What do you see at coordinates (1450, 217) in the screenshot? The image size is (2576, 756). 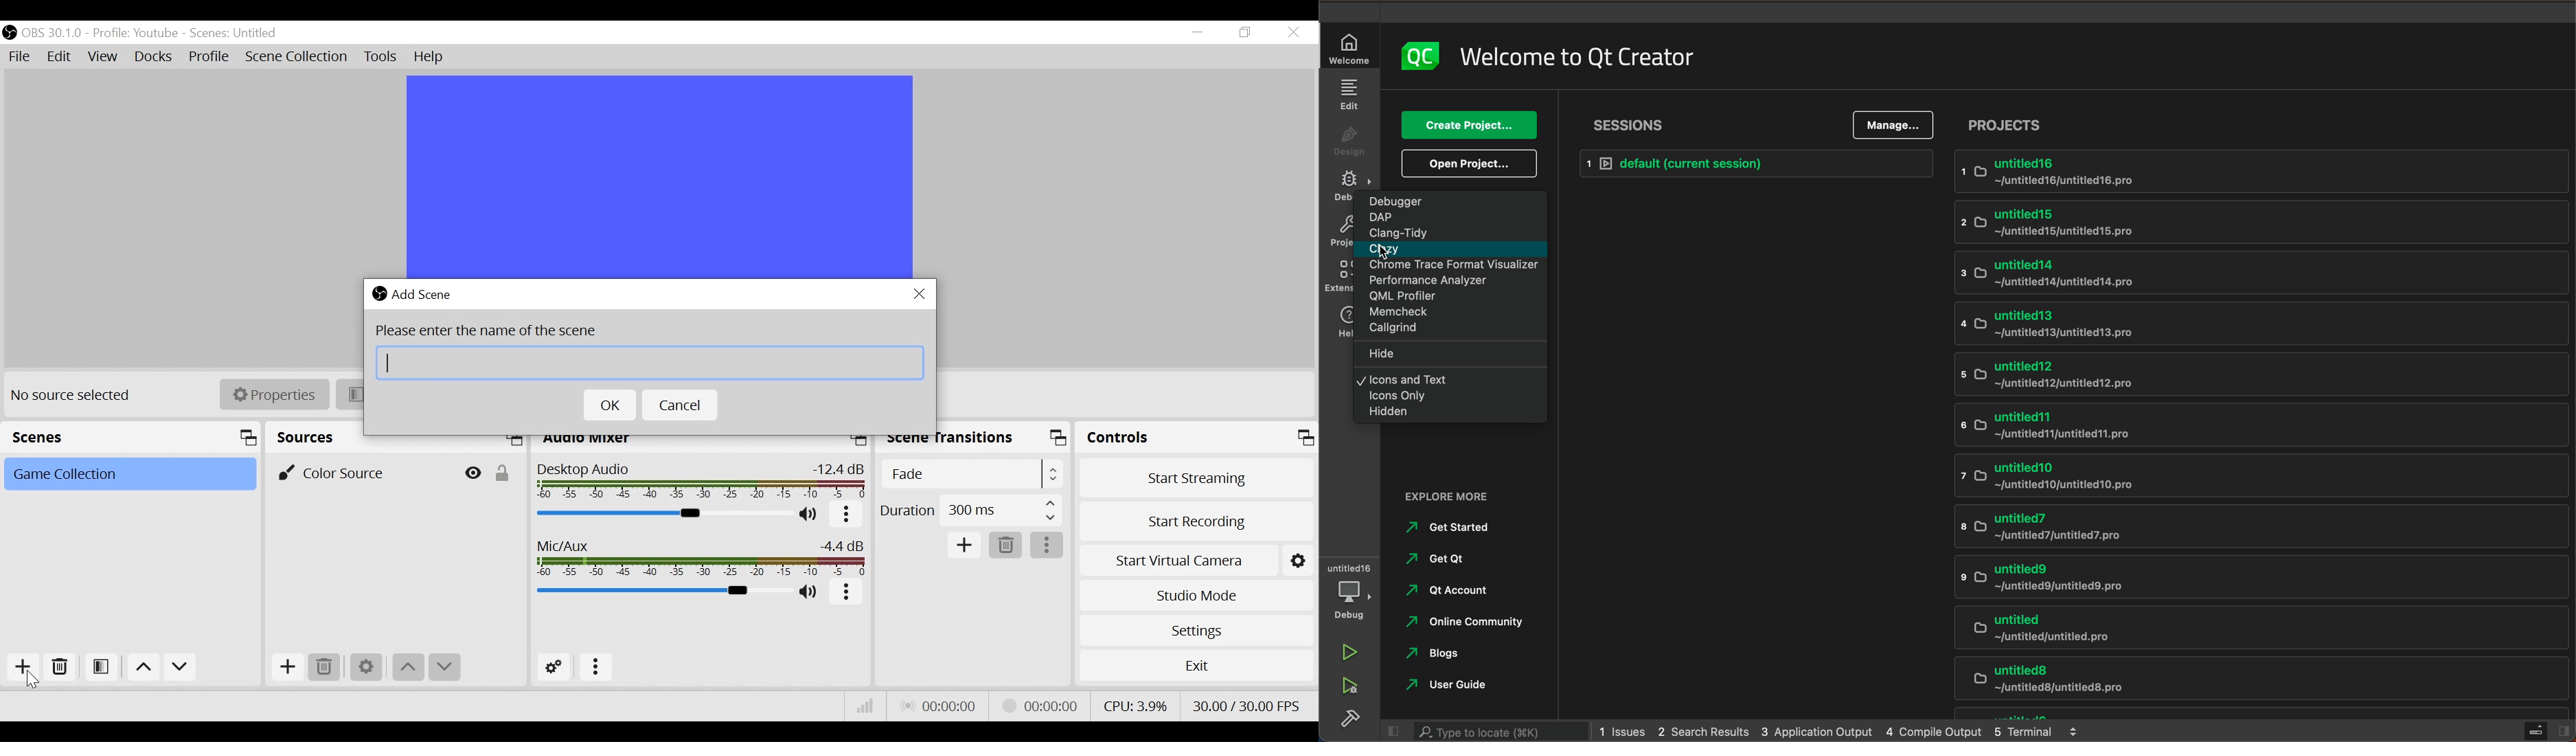 I see `dap` at bounding box center [1450, 217].